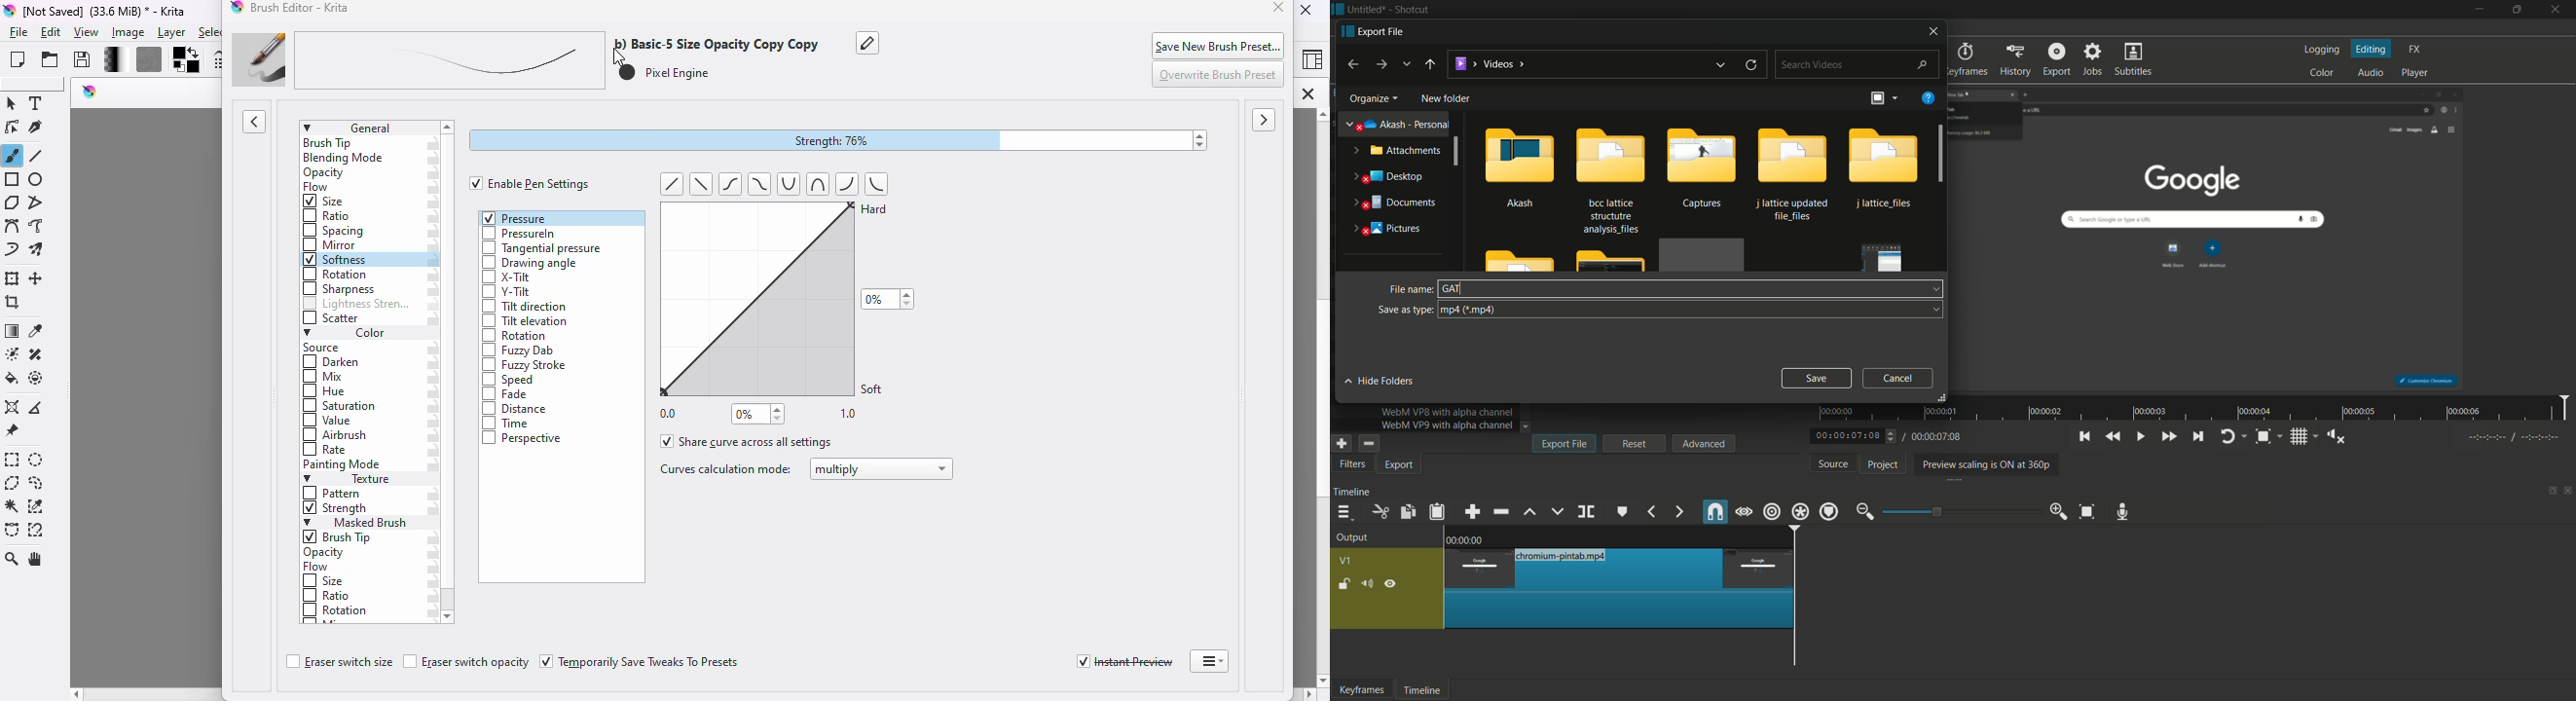 The height and width of the screenshot is (728, 2576). I want to click on mute, so click(1366, 585).